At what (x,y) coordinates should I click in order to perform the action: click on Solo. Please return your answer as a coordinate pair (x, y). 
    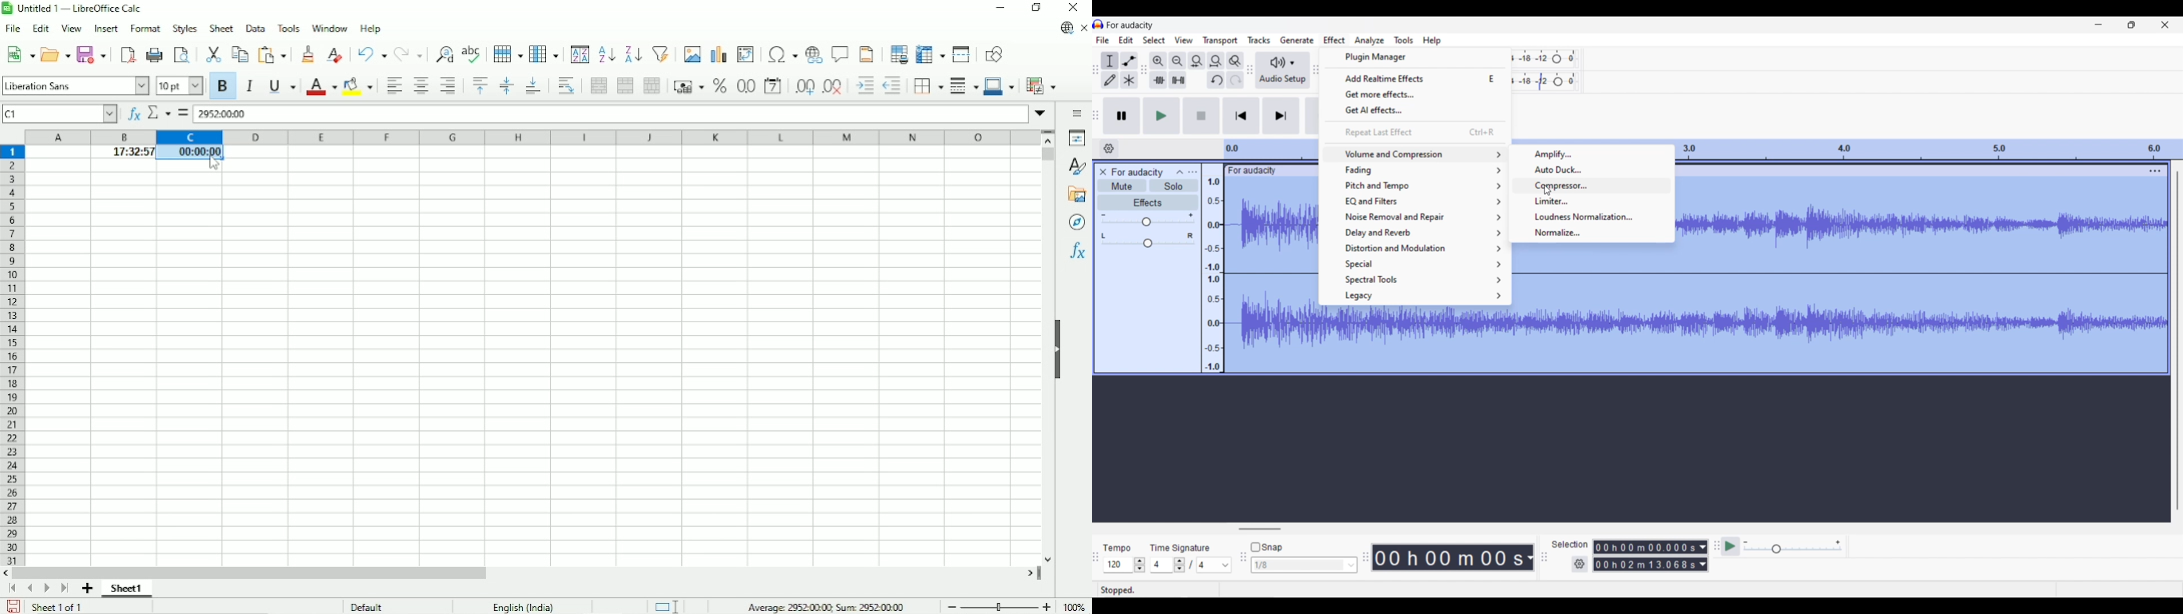
    Looking at the image, I should click on (1175, 185).